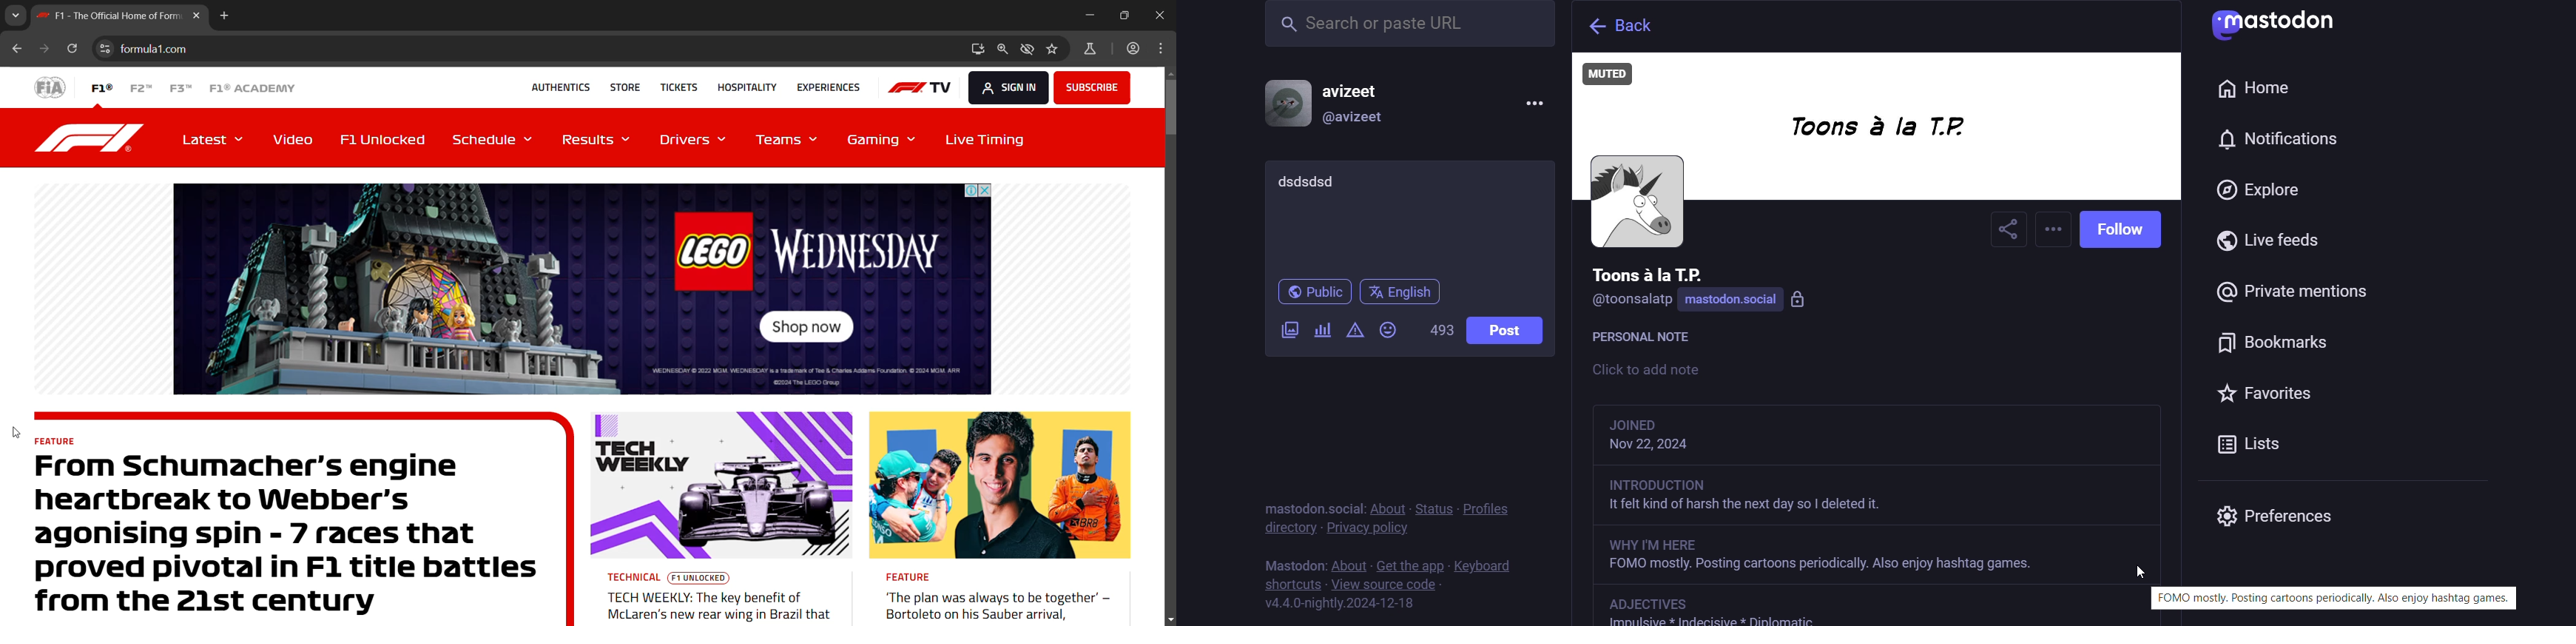 The width and height of the screenshot is (2576, 644). What do you see at coordinates (1353, 332) in the screenshot?
I see `content warning` at bounding box center [1353, 332].